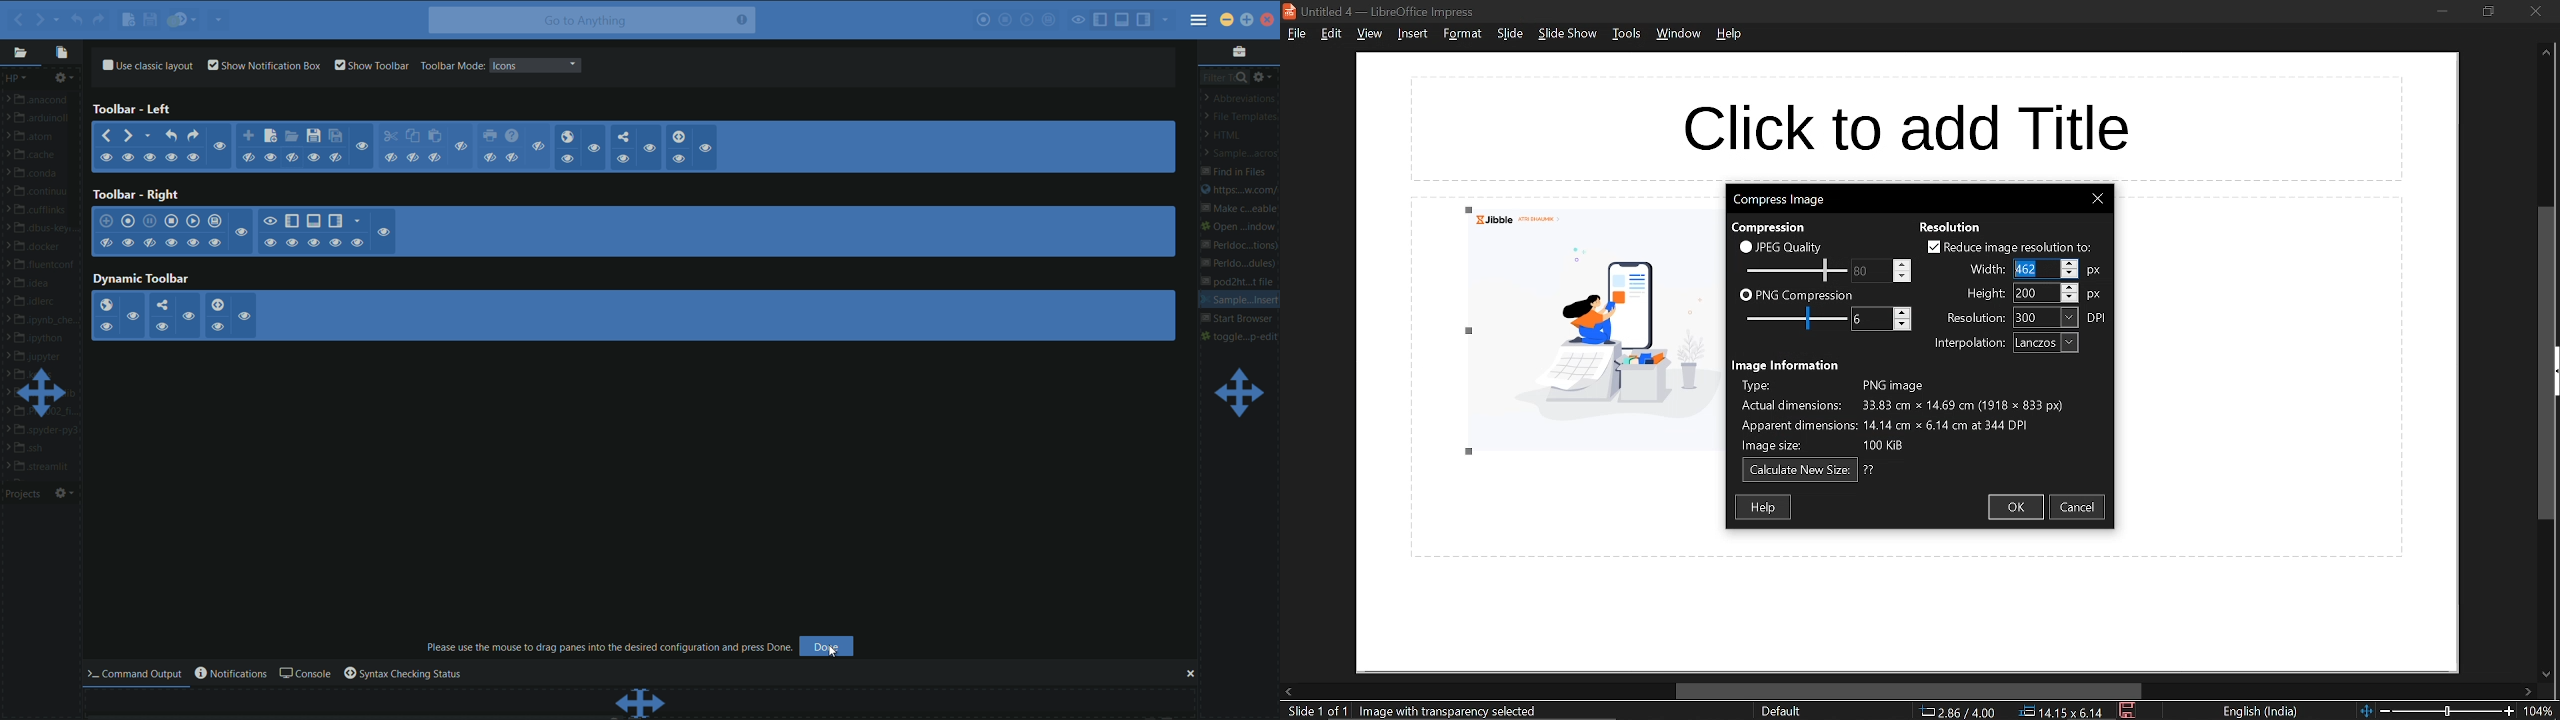  Describe the element at coordinates (2018, 268) in the screenshot. I see `cursor` at that location.